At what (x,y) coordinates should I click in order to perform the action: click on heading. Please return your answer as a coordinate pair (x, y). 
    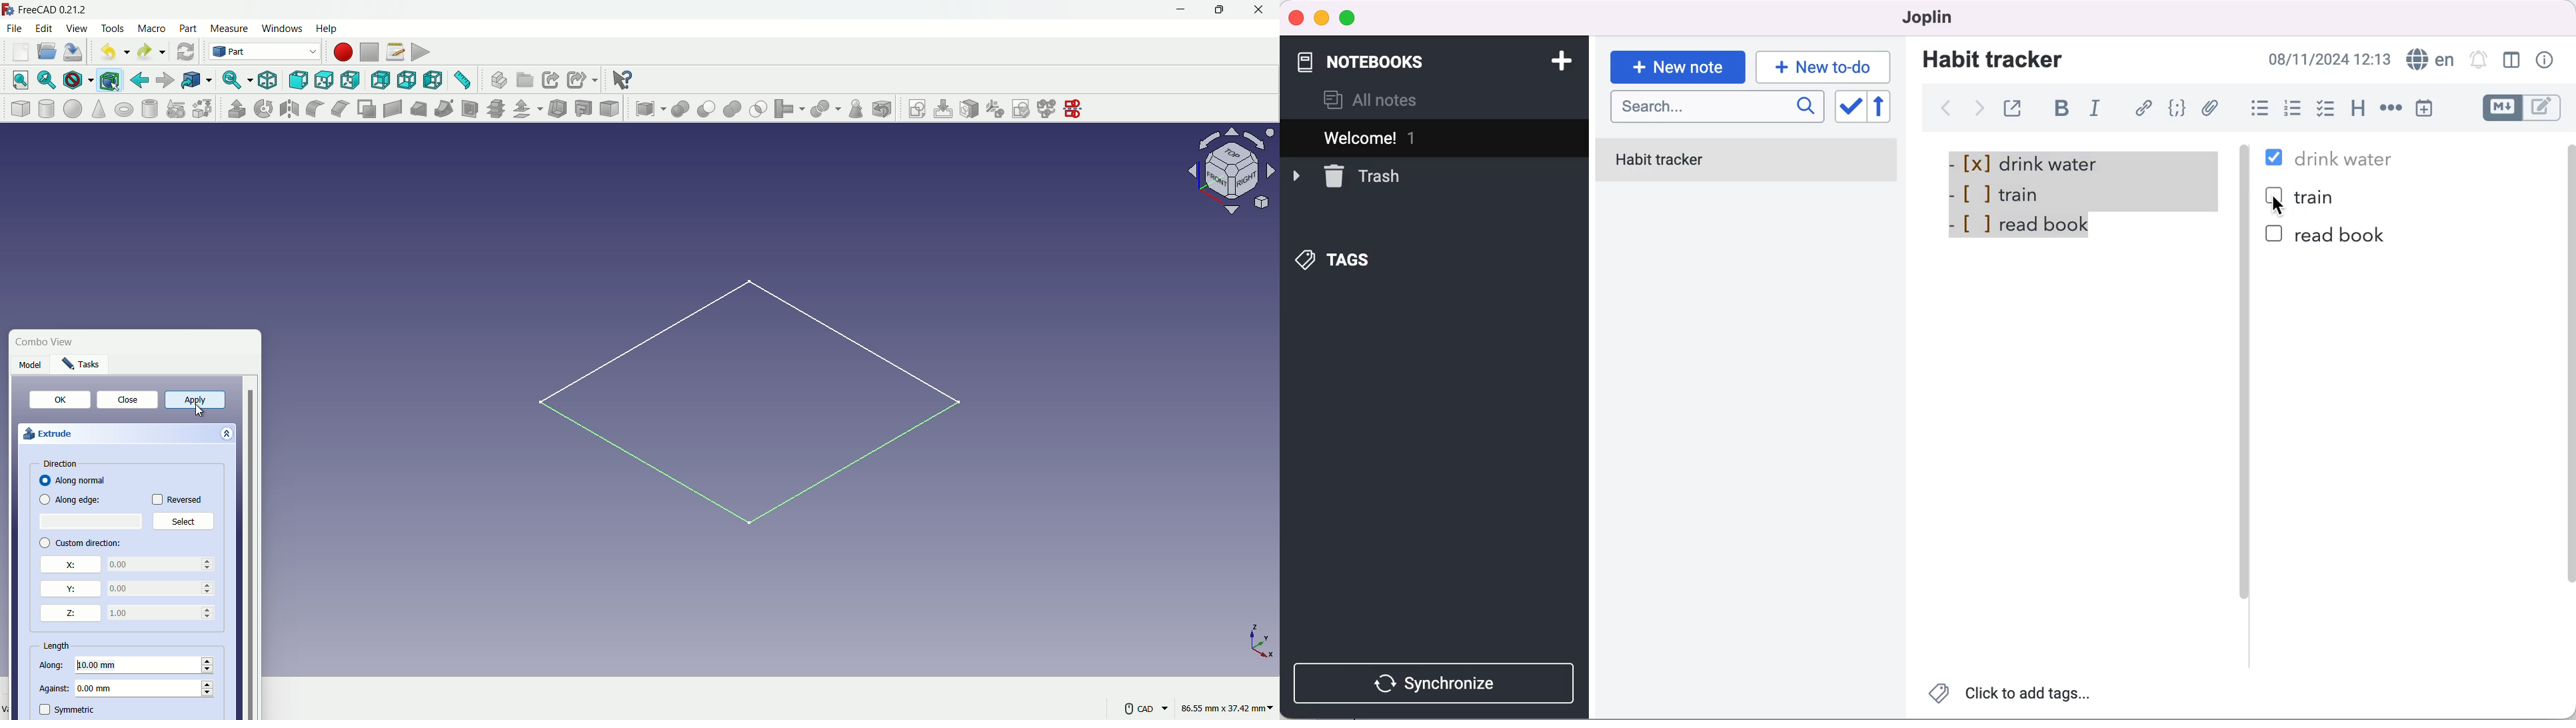
    Looking at the image, I should click on (2359, 109).